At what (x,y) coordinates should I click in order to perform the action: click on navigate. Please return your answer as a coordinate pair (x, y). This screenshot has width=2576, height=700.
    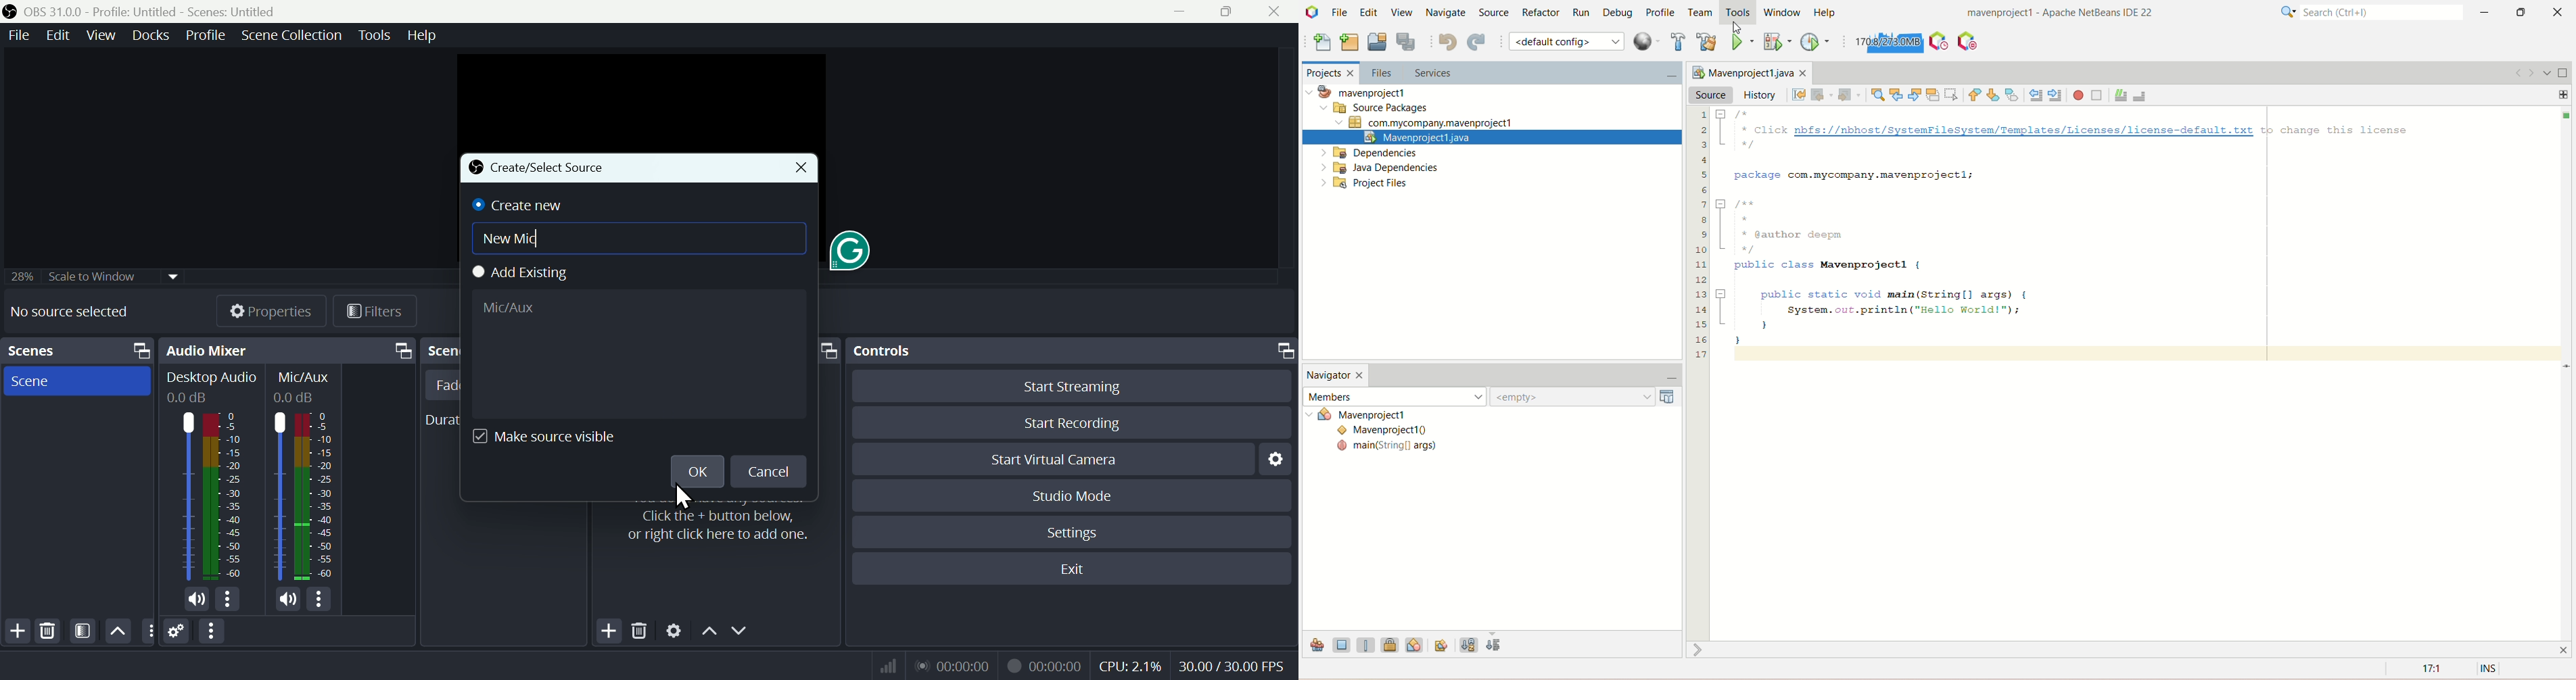
    Looking at the image, I should click on (1445, 13).